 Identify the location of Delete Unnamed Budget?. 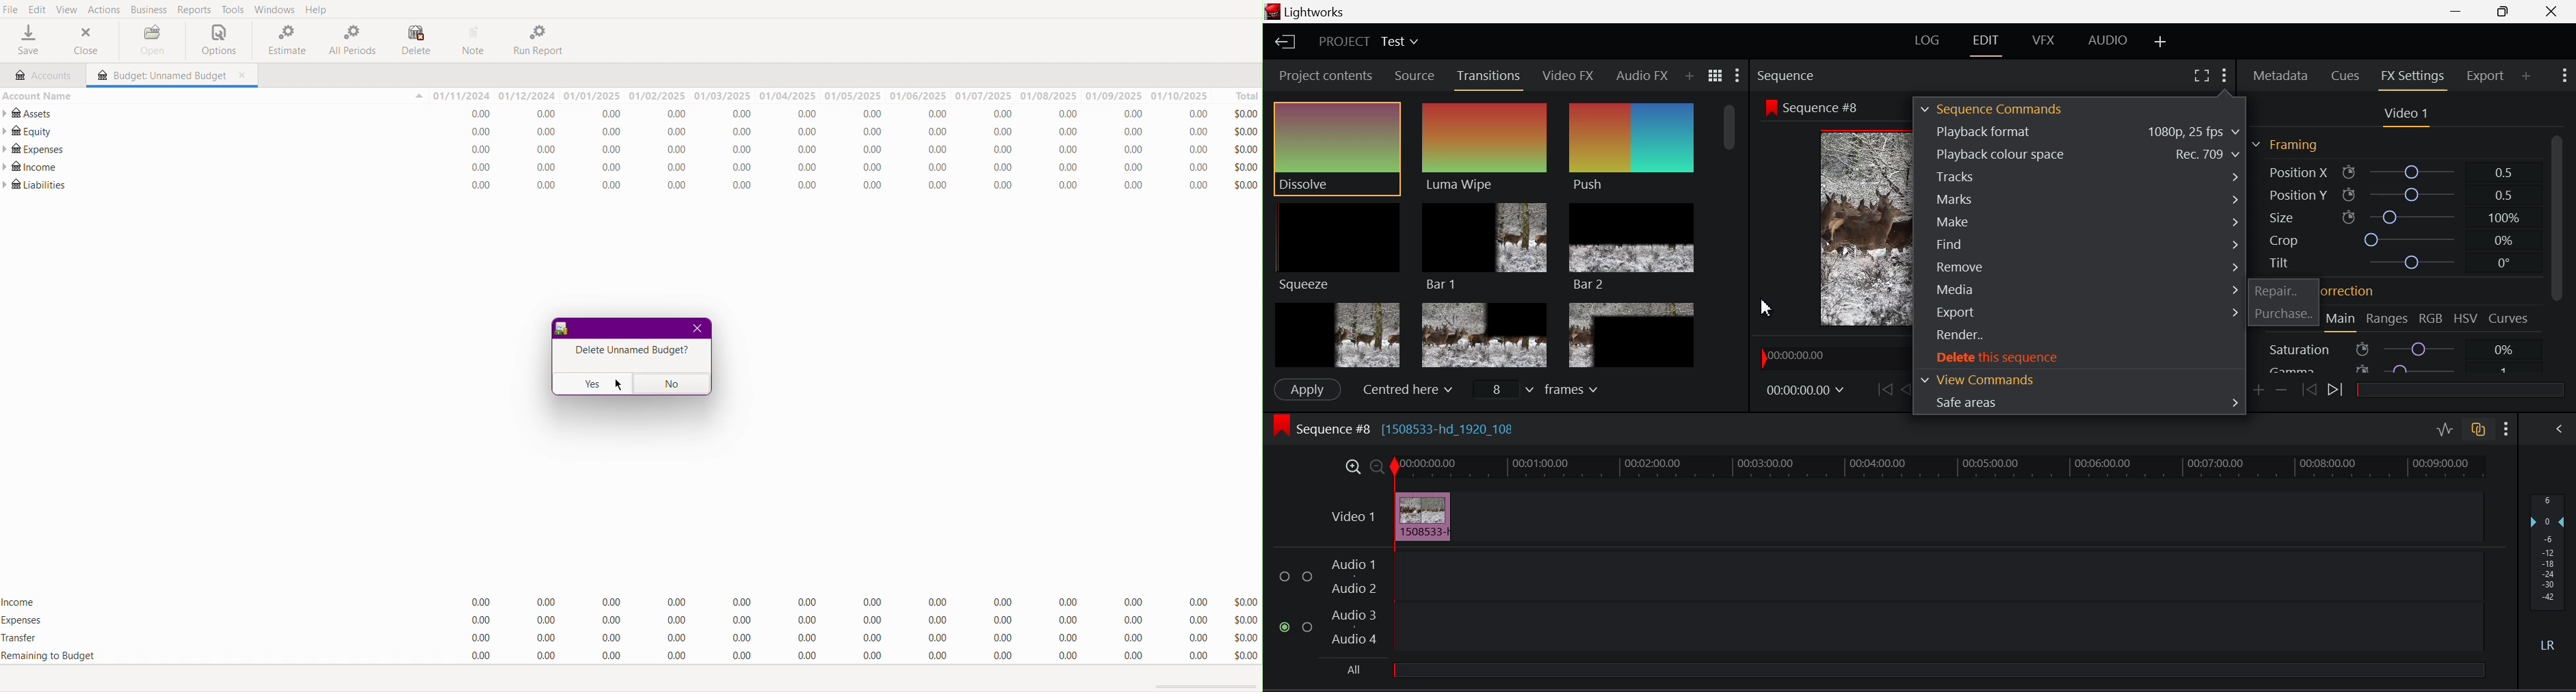
(629, 352).